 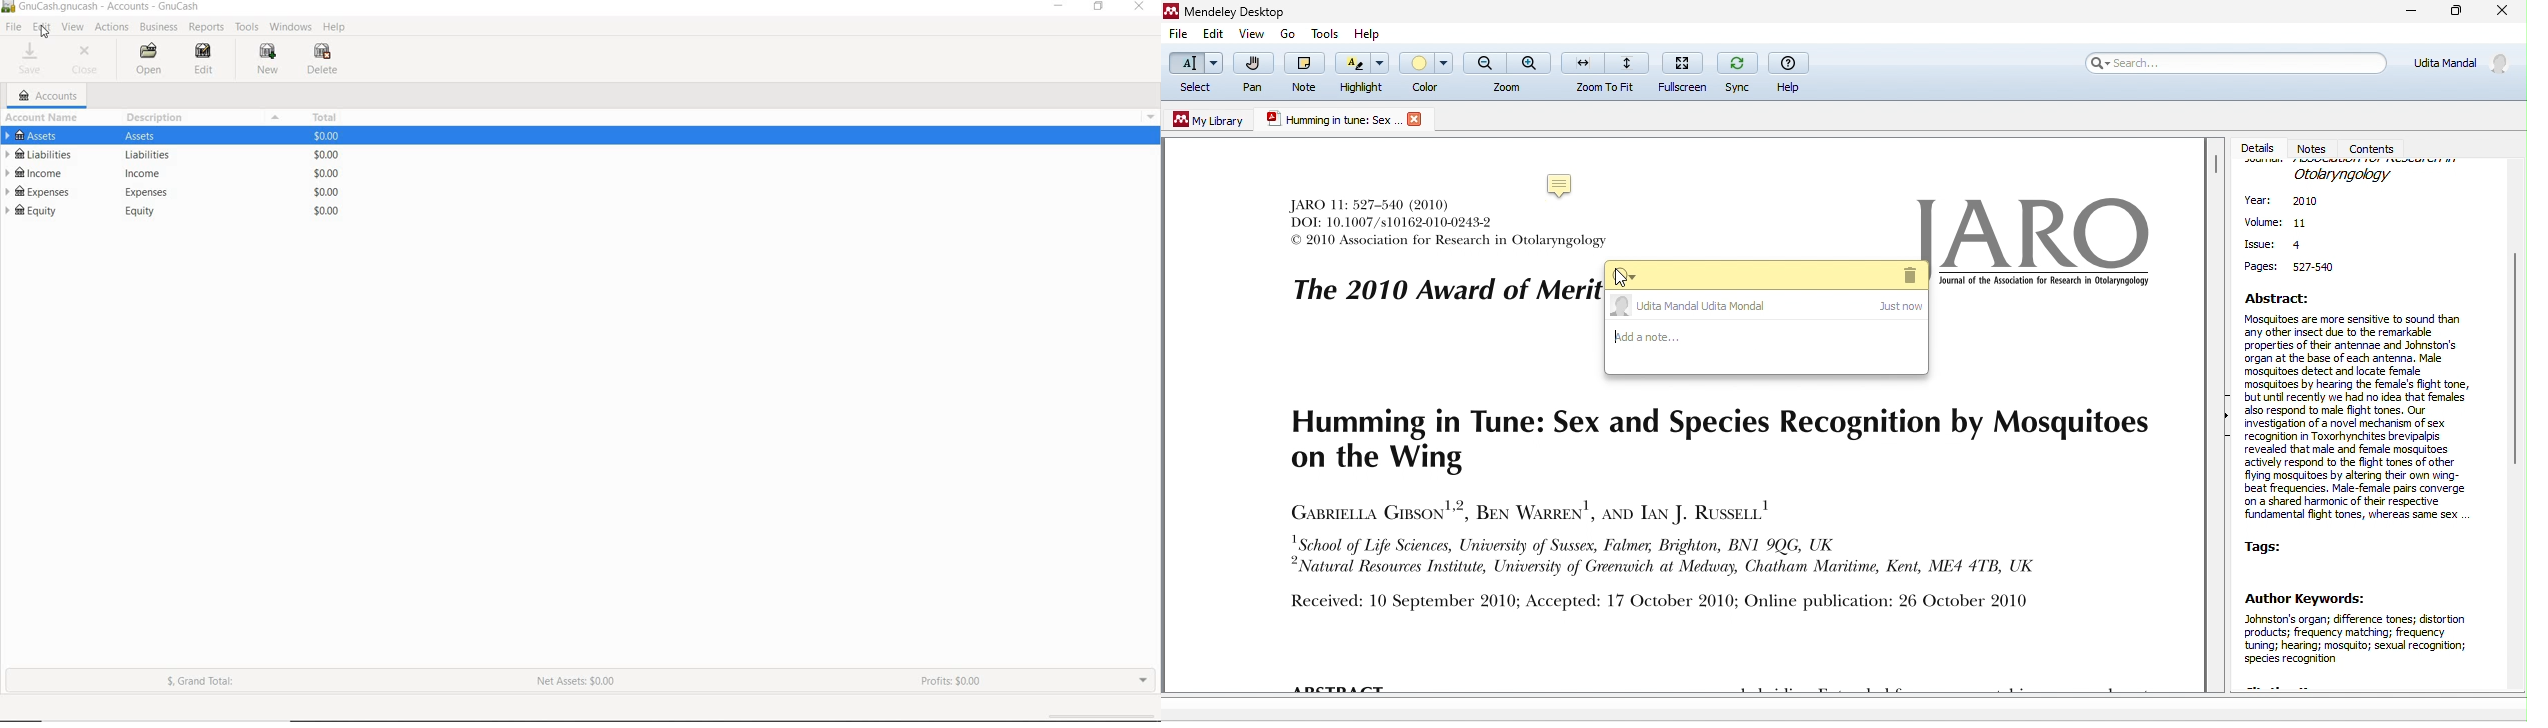 I want to click on highlight, so click(x=1362, y=74).